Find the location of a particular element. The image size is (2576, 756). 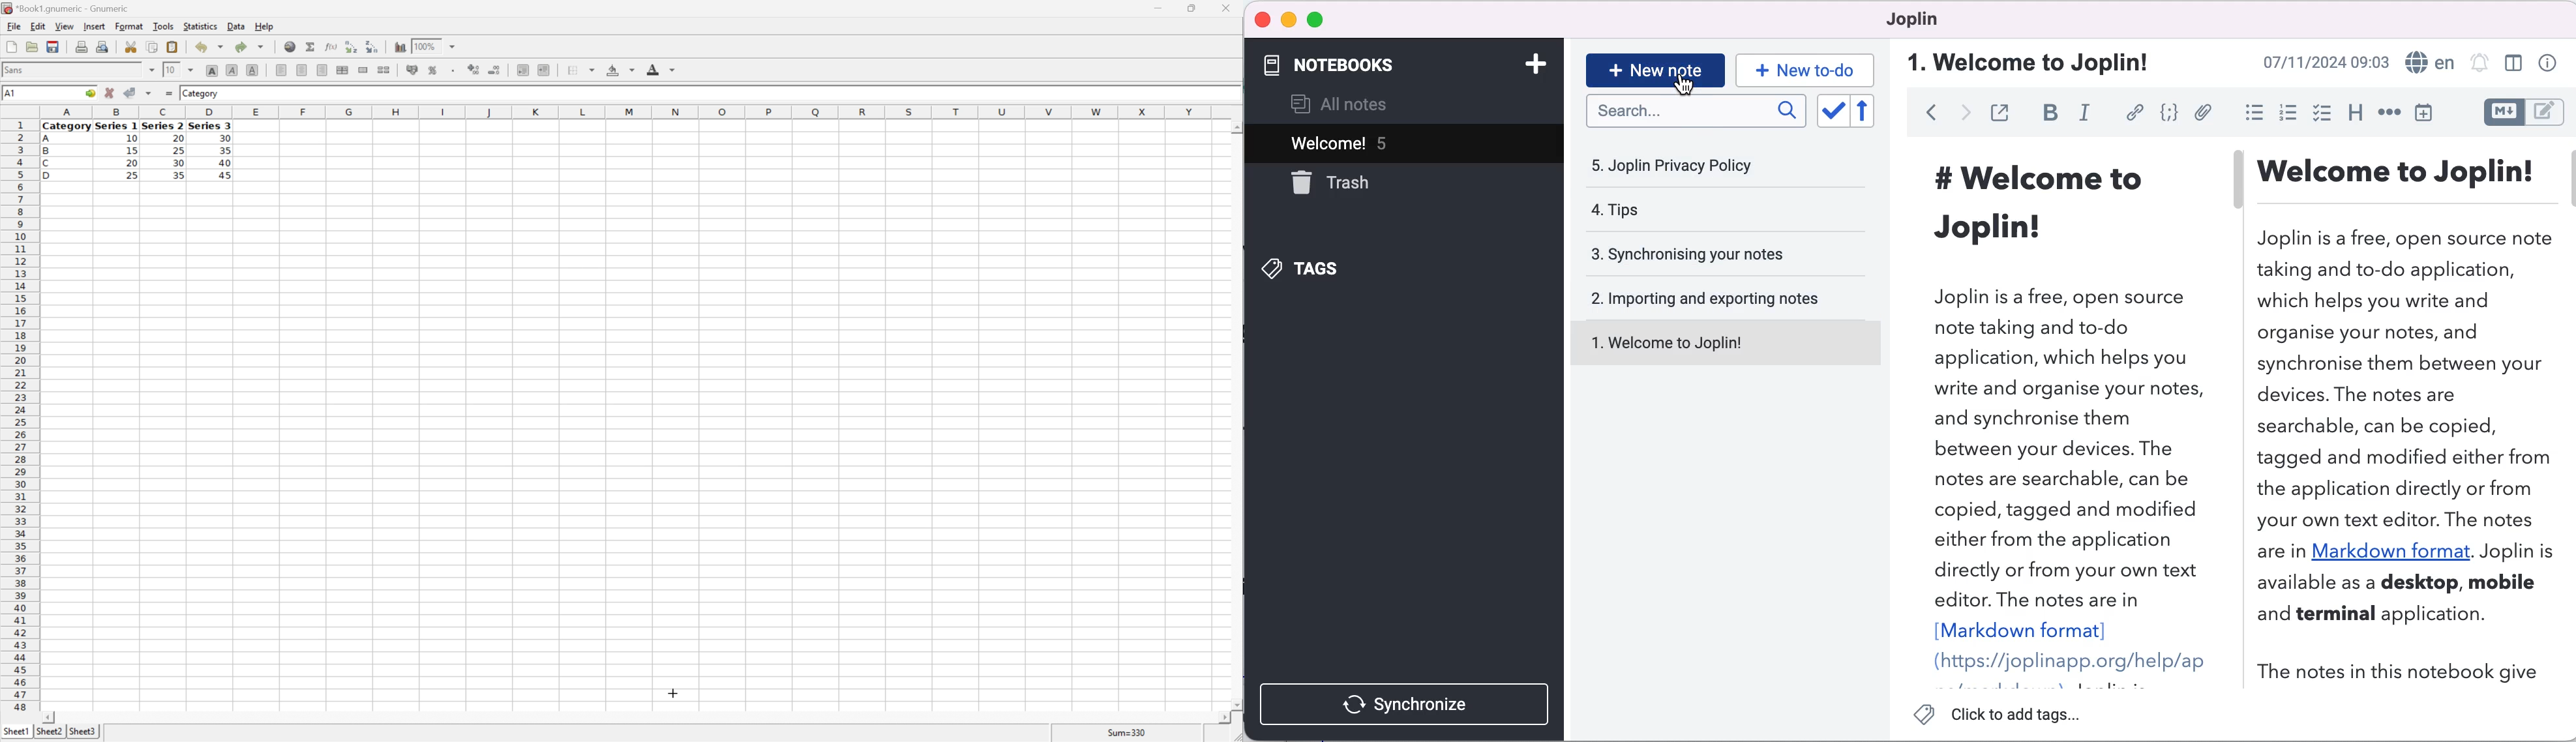

trash is located at coordinates (1362, 184).